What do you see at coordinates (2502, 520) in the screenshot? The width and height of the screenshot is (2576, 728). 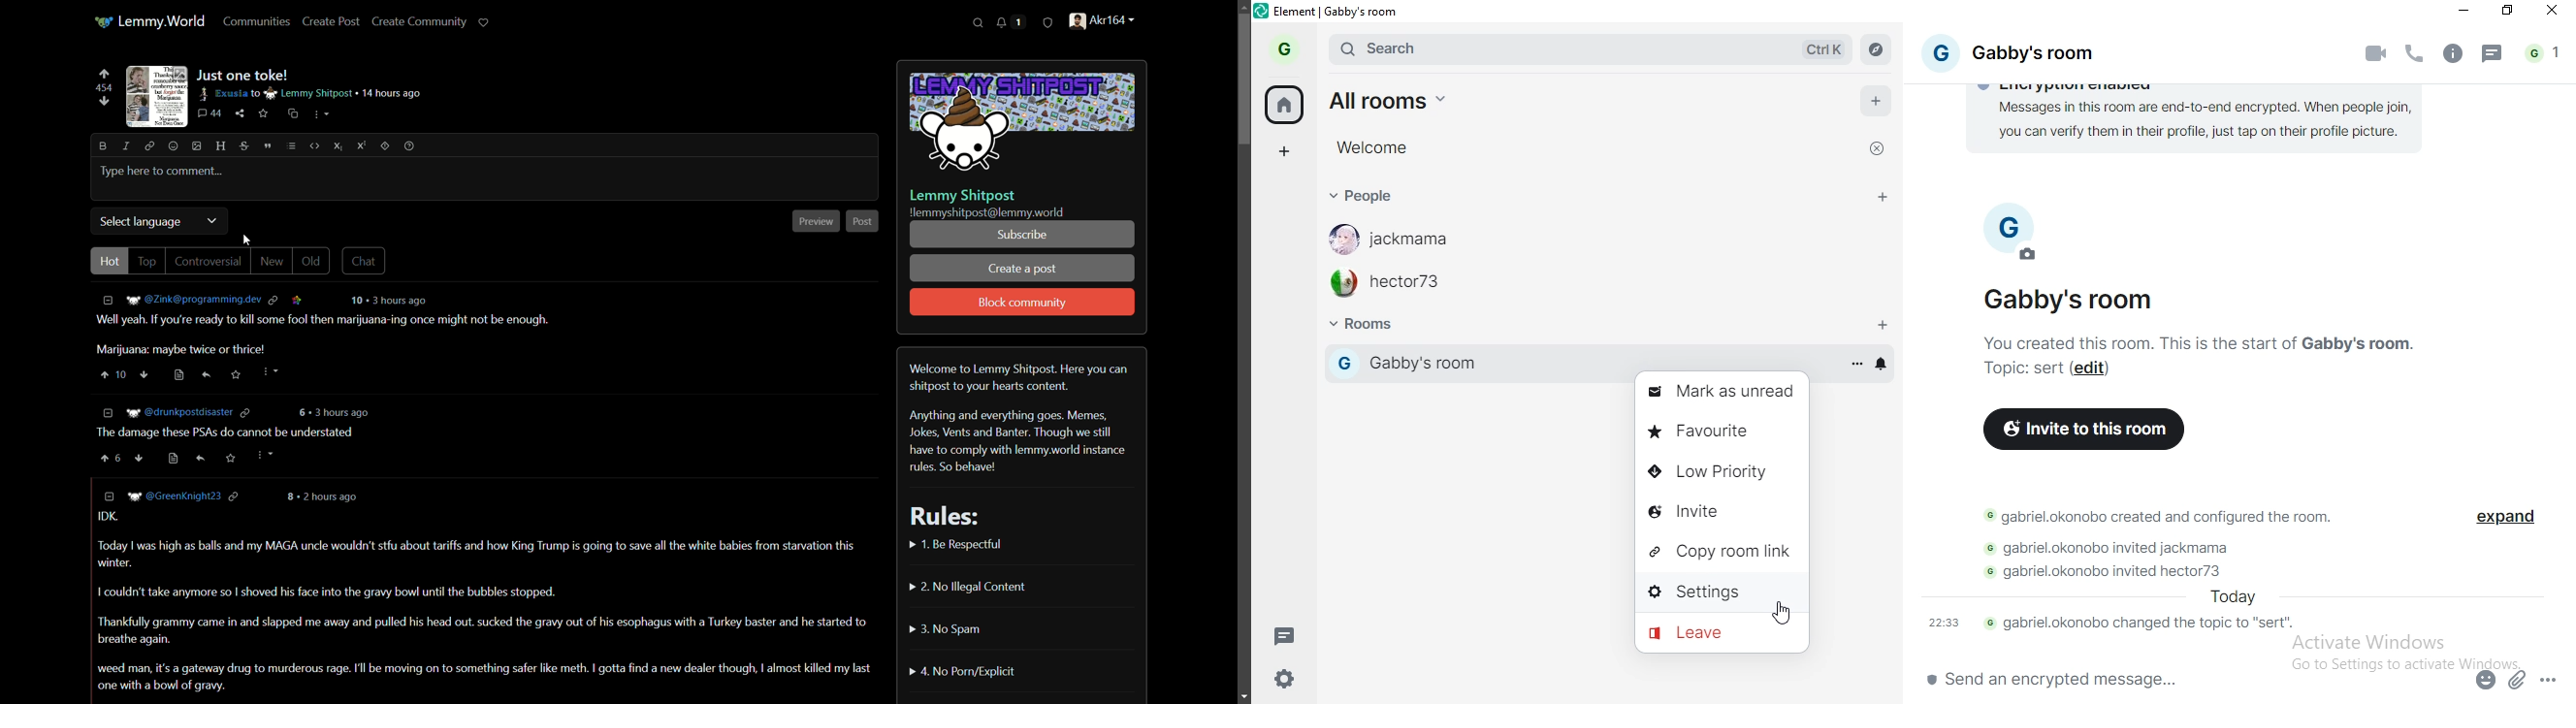 I see `expand` at bounding box center [2502, 520].